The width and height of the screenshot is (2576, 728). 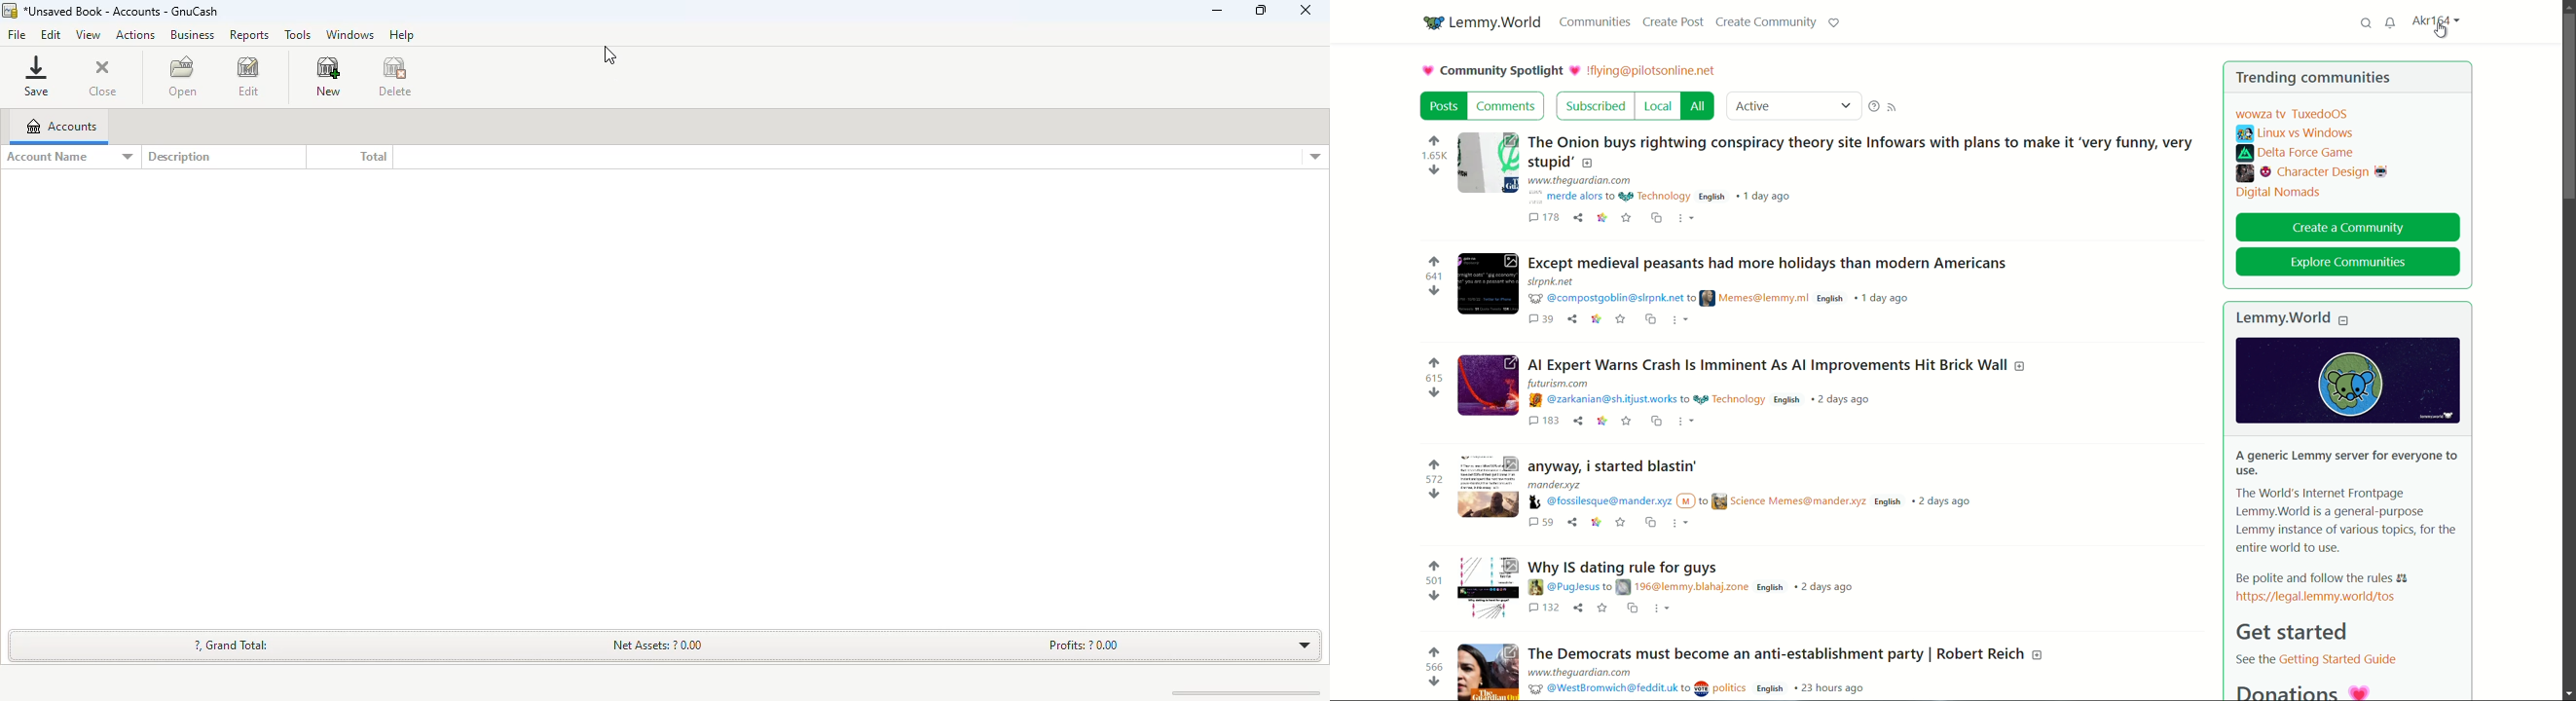 I want to click on image, so click(x=1490, y=163).